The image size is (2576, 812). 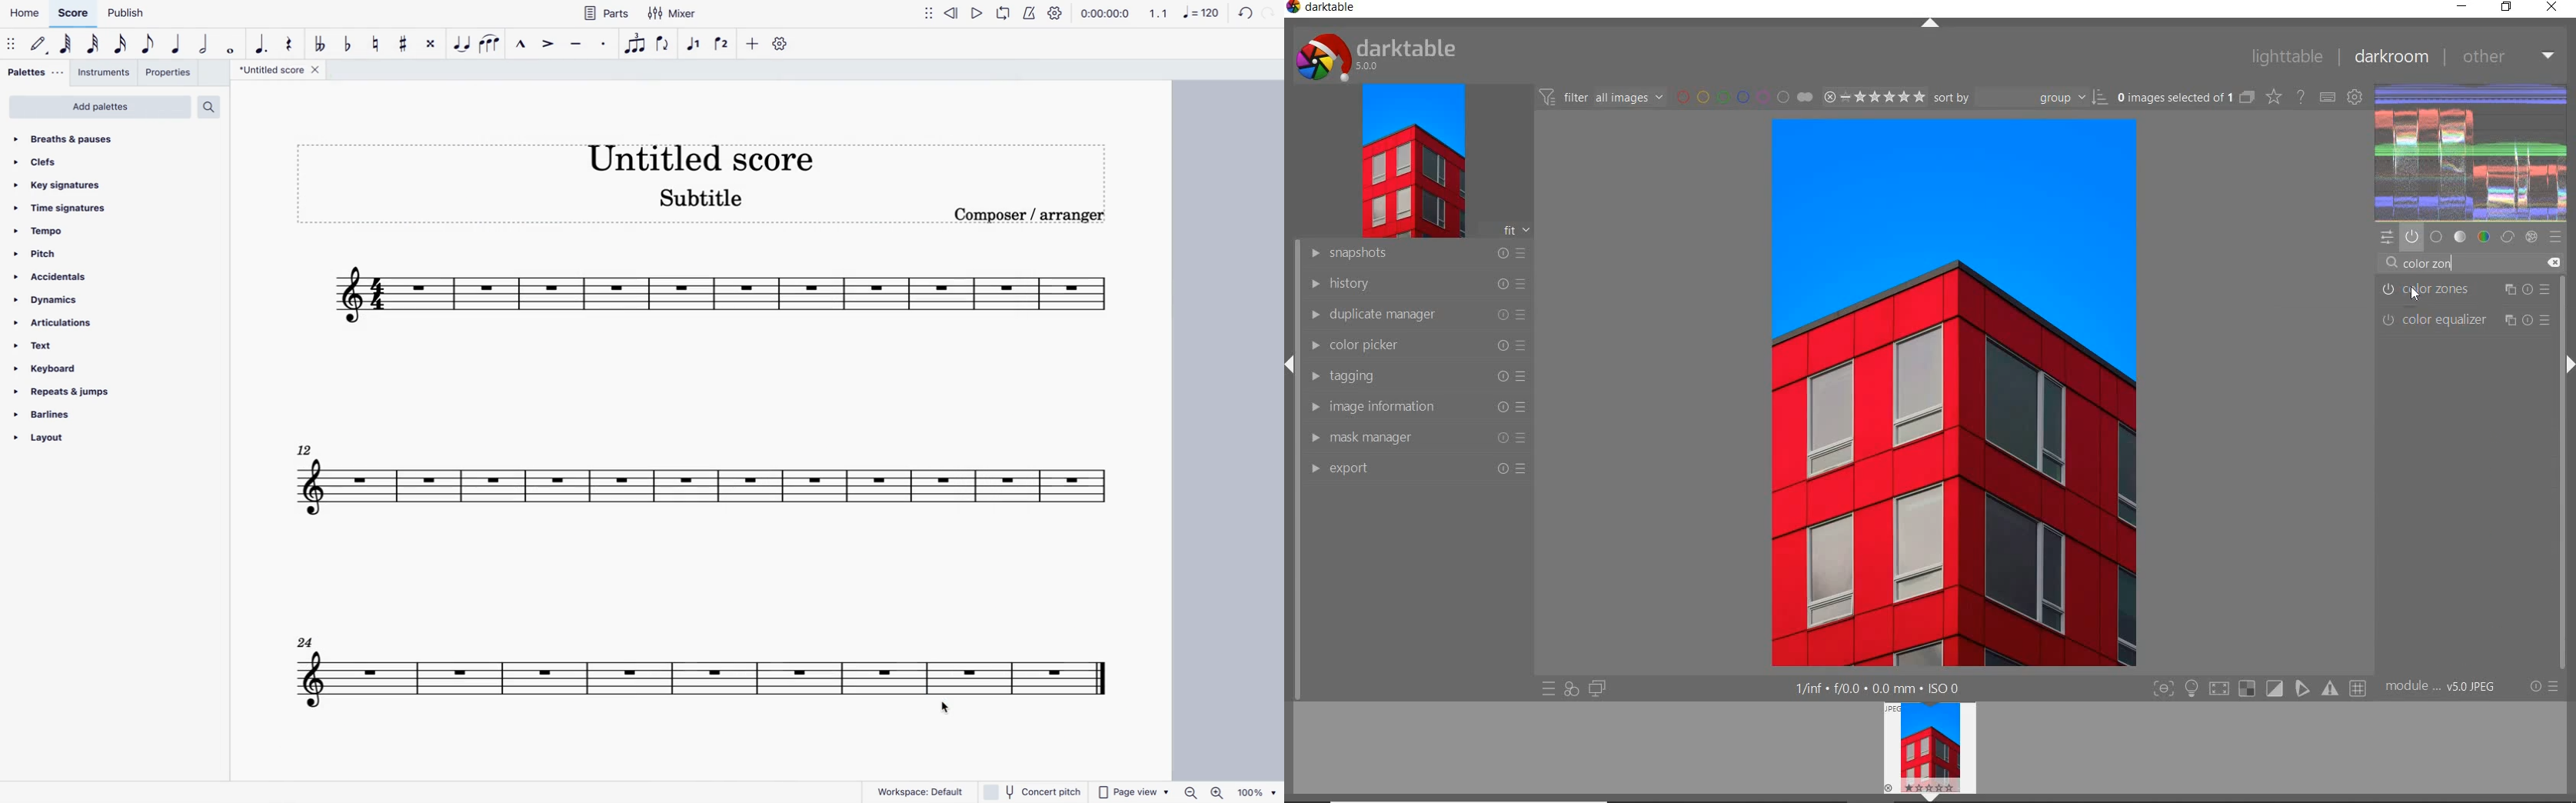 What do you see at coordinates (463, 47) in the screenshot?
I see `tie` at bounding box center [463, 47].